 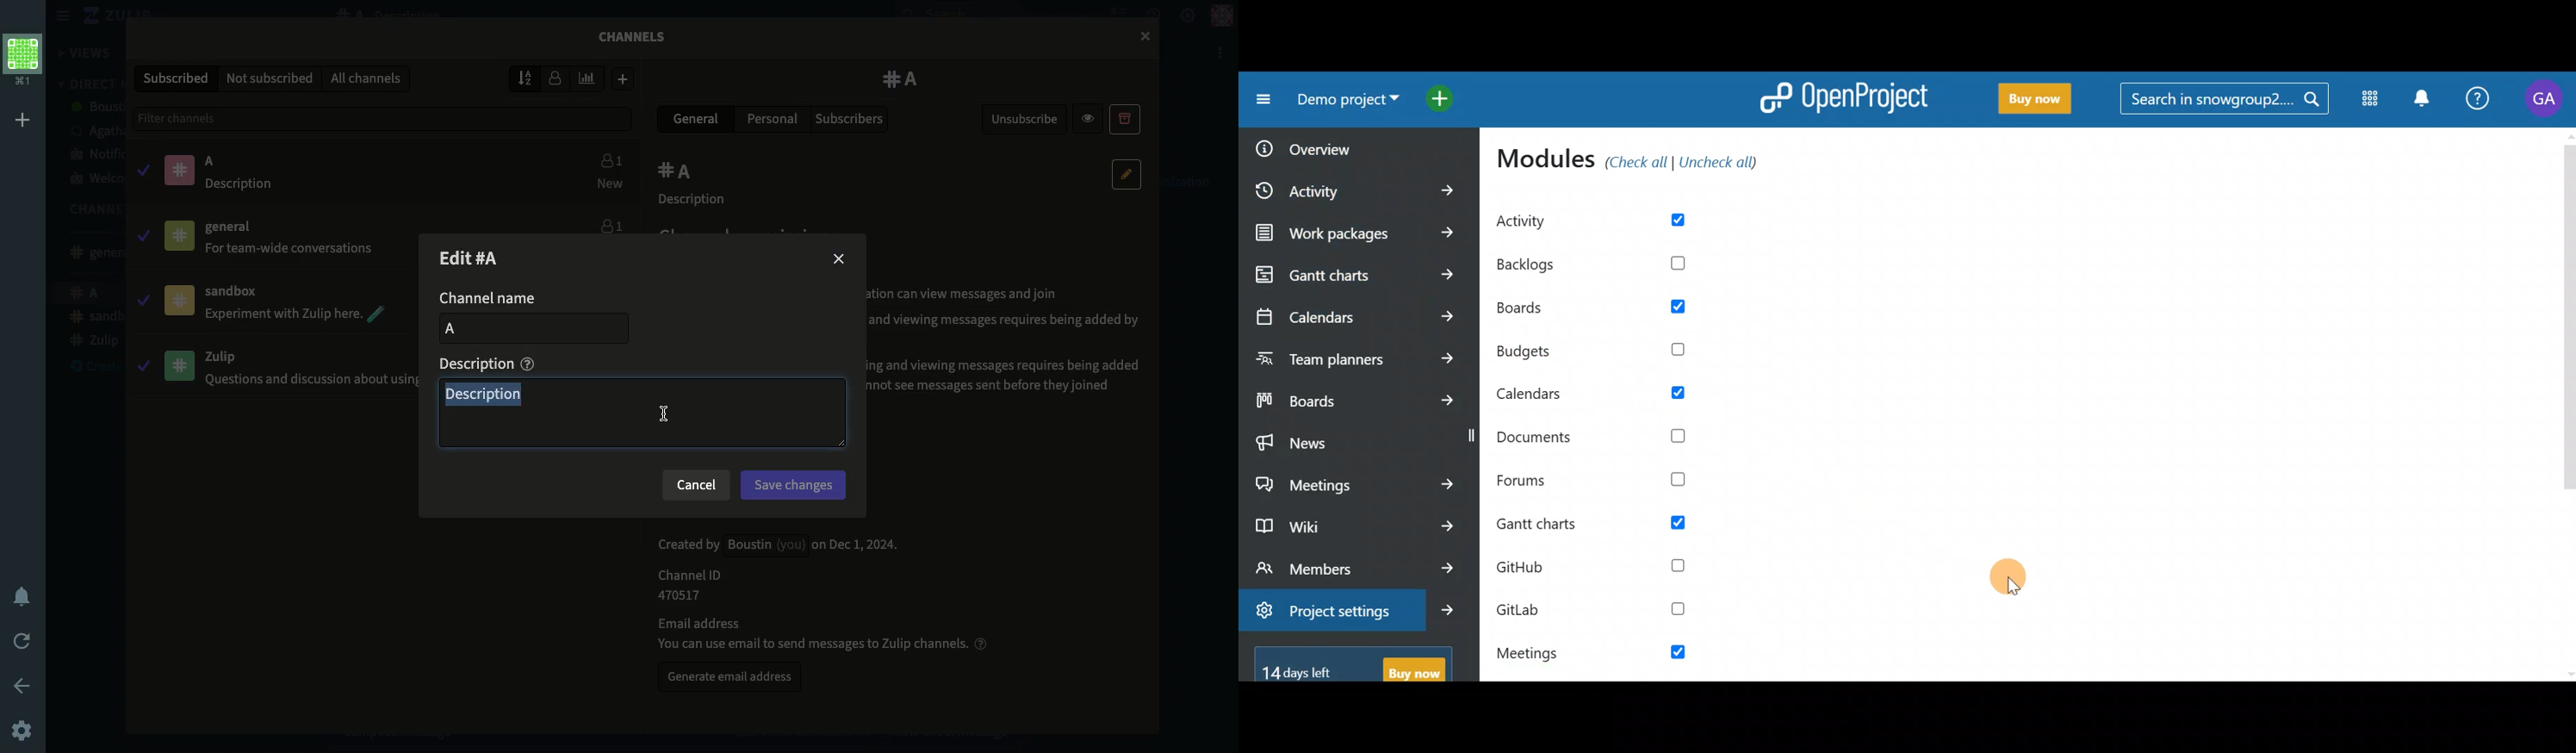 I want to click on © Private, protected history: Joining and viewing messages requires being added
by a subscriber; new subscribers cannot see messages sent before they joined, so click(x=1009, y=376).